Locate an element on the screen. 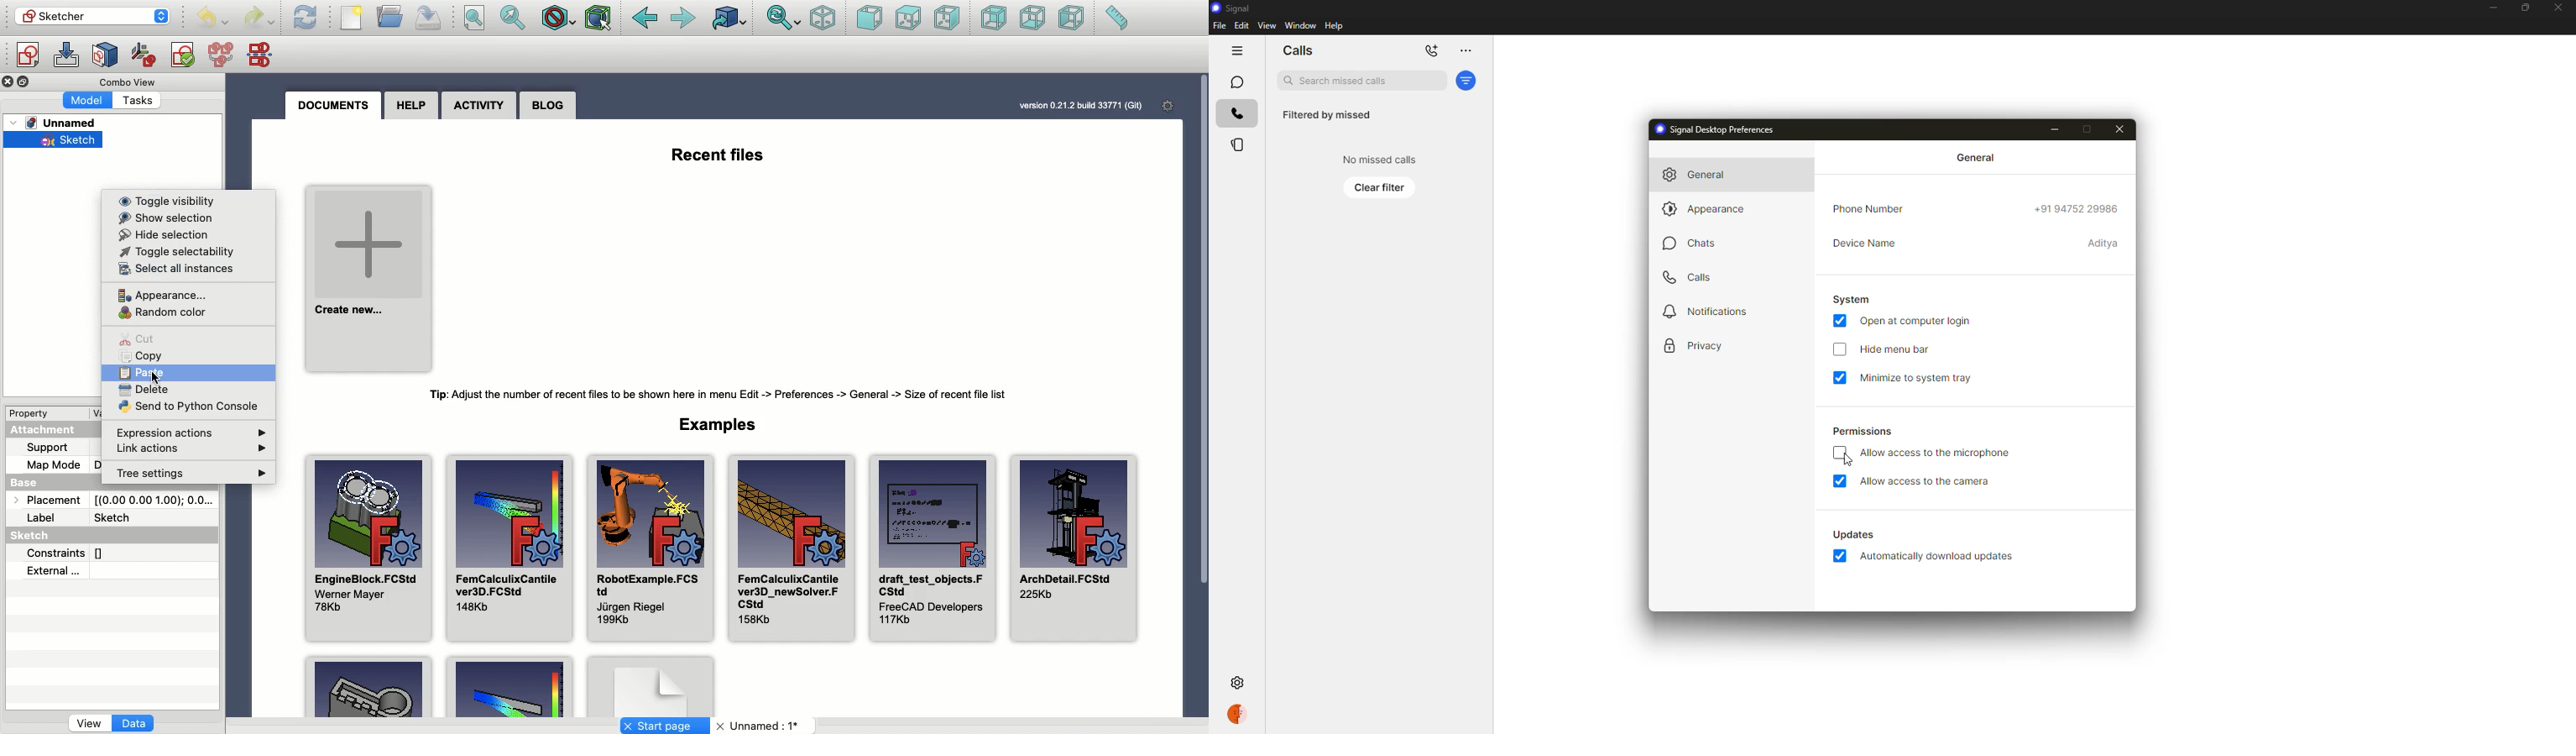 This screenshot has width=2576, height=756. notifications is located at coordinates (1714, 311).